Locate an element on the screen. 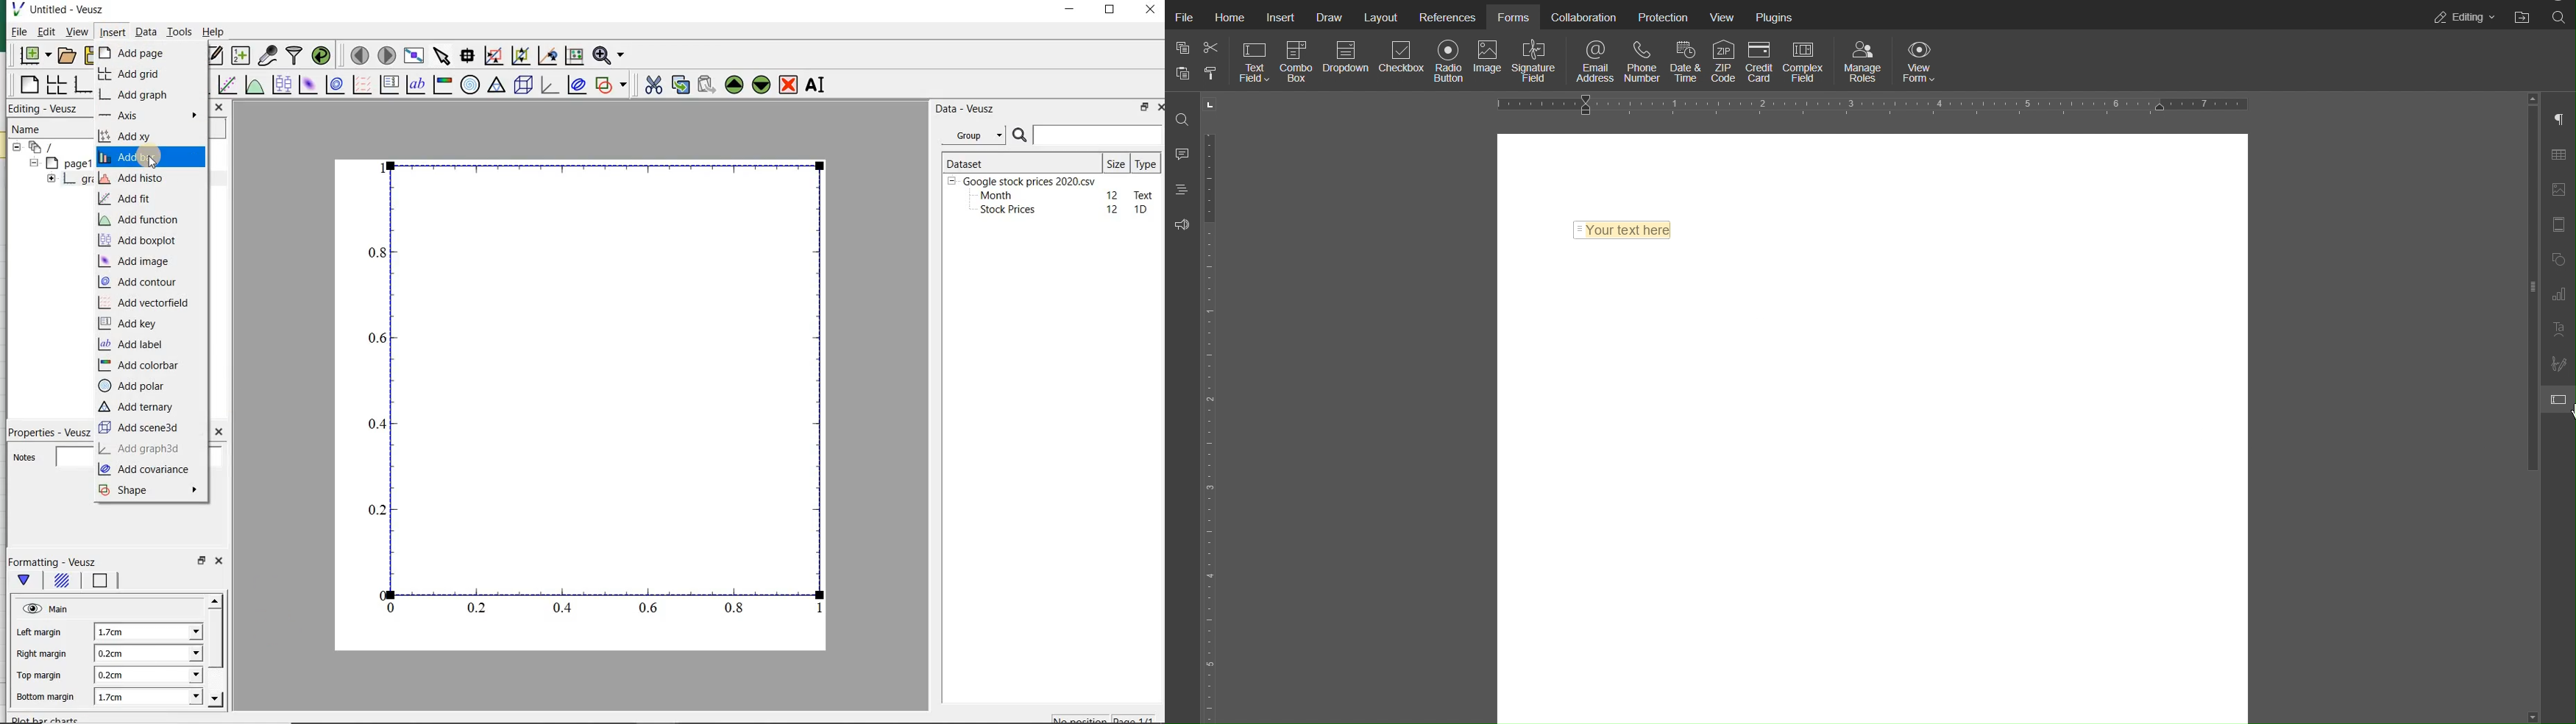  add image is located at coordinates (139, 261).